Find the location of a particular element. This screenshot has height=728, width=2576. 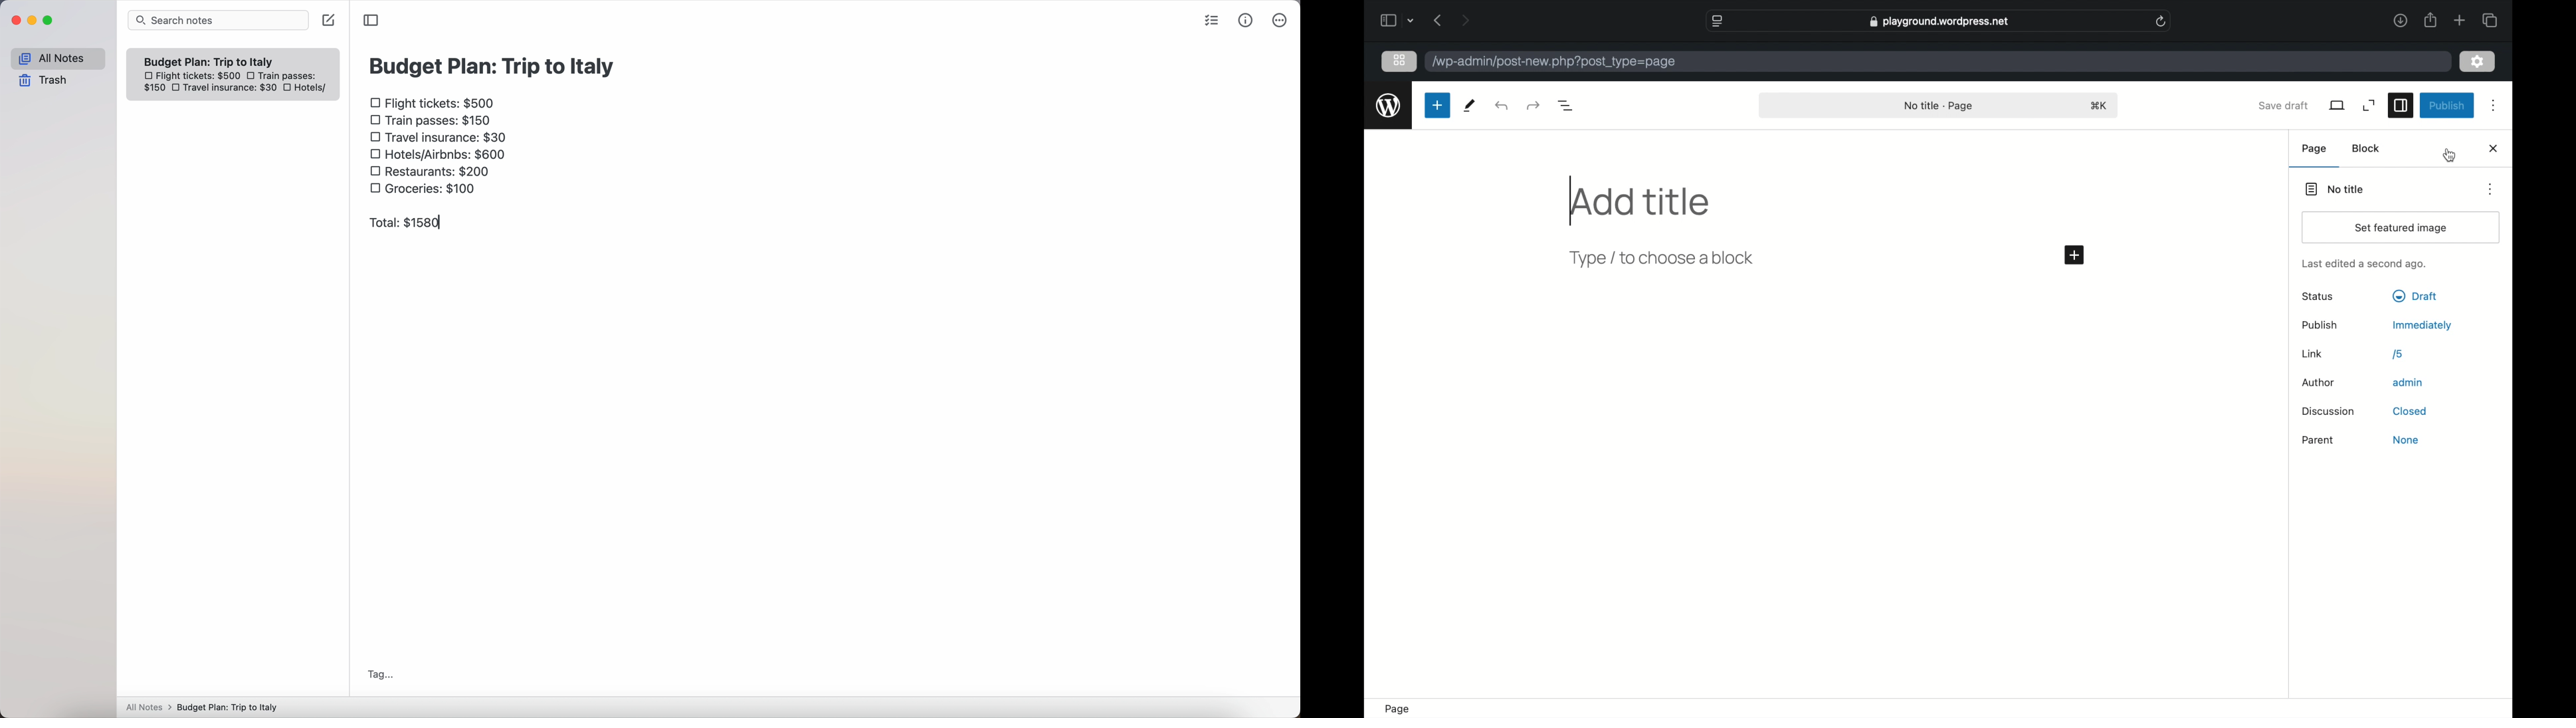

150 is located at coordinates (154, 89).